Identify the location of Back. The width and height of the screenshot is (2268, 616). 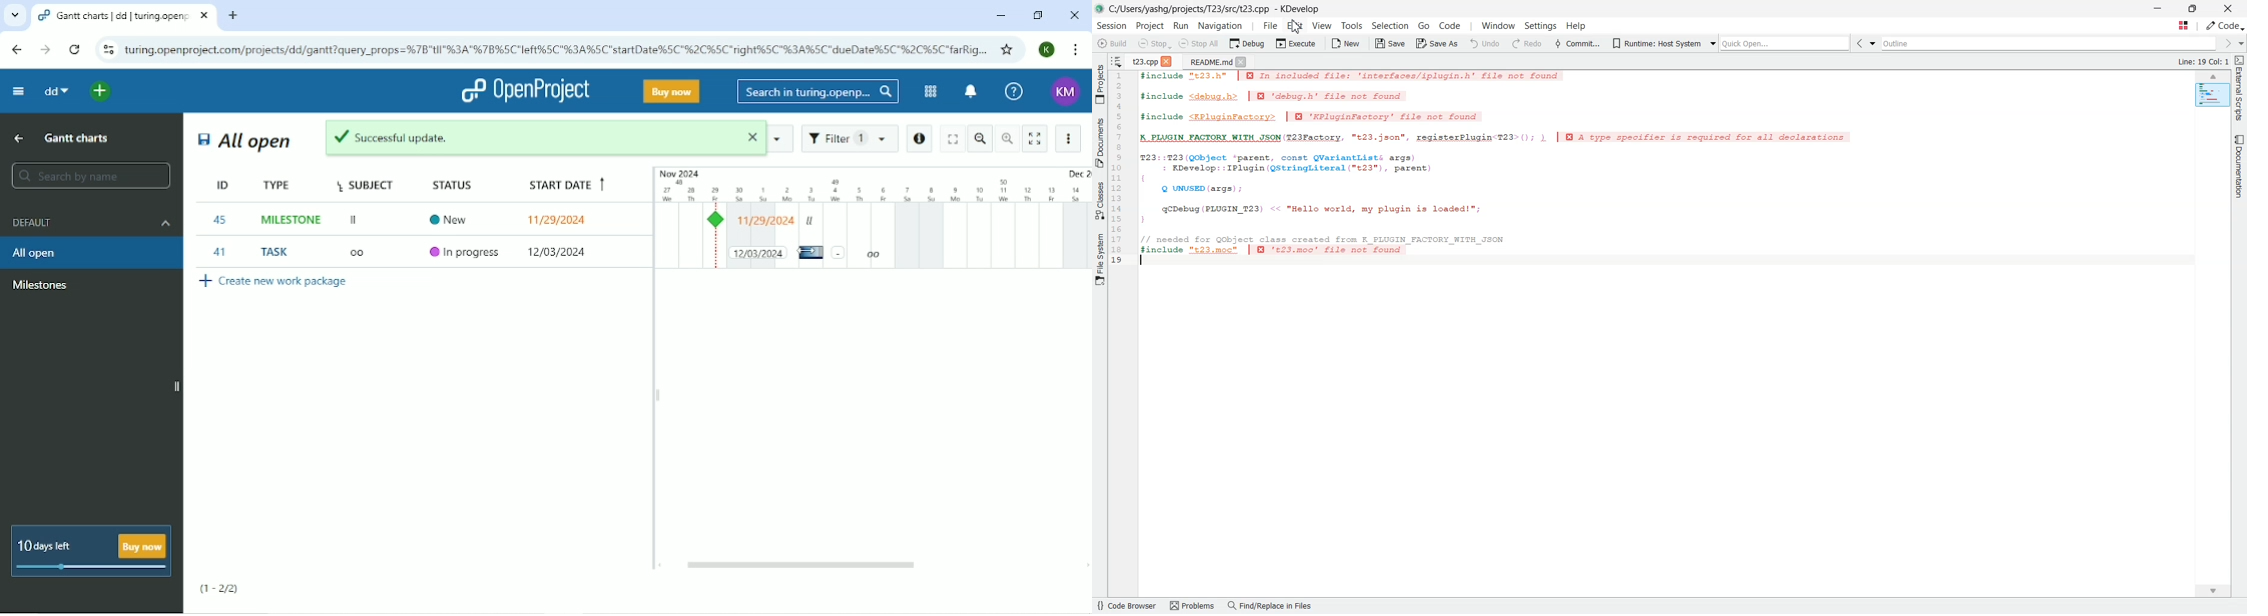
(18, 49).